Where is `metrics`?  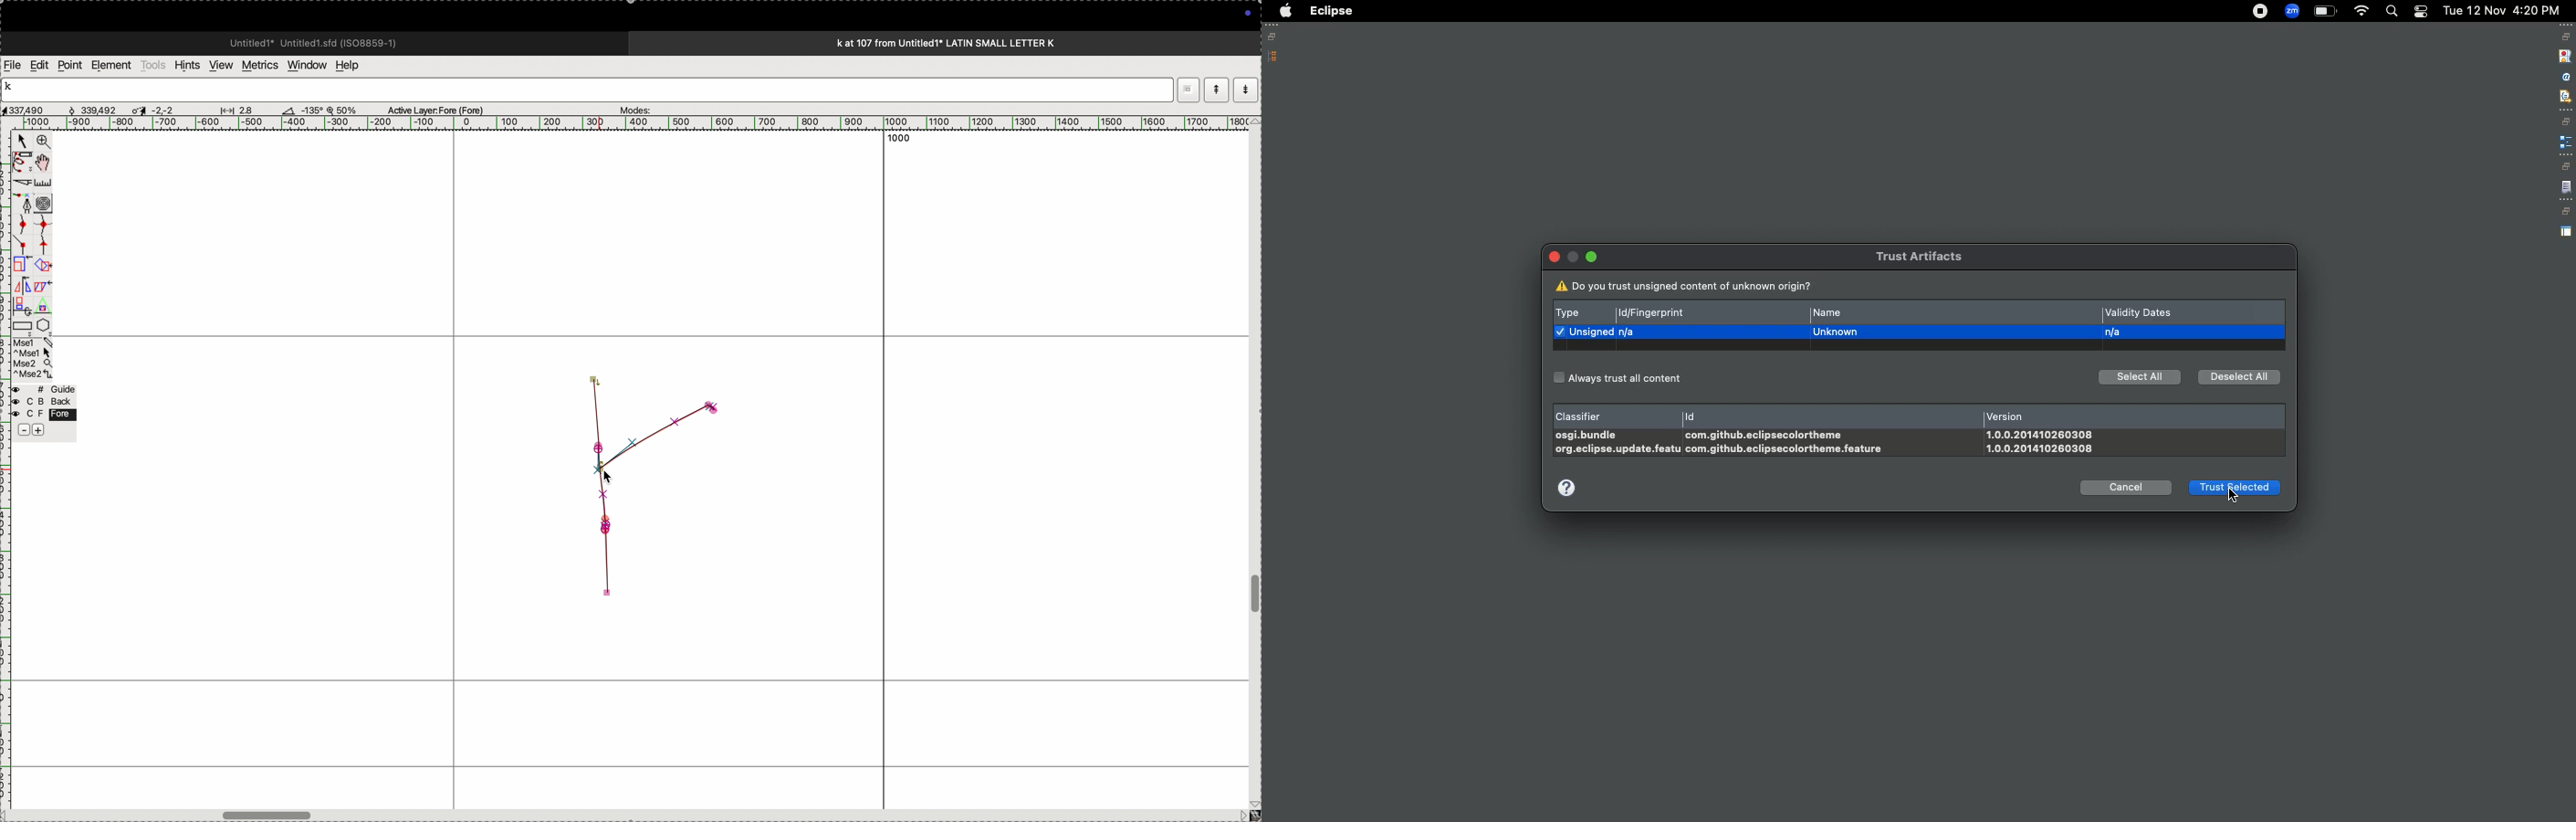
metrics is located at coordinates (259, 65).